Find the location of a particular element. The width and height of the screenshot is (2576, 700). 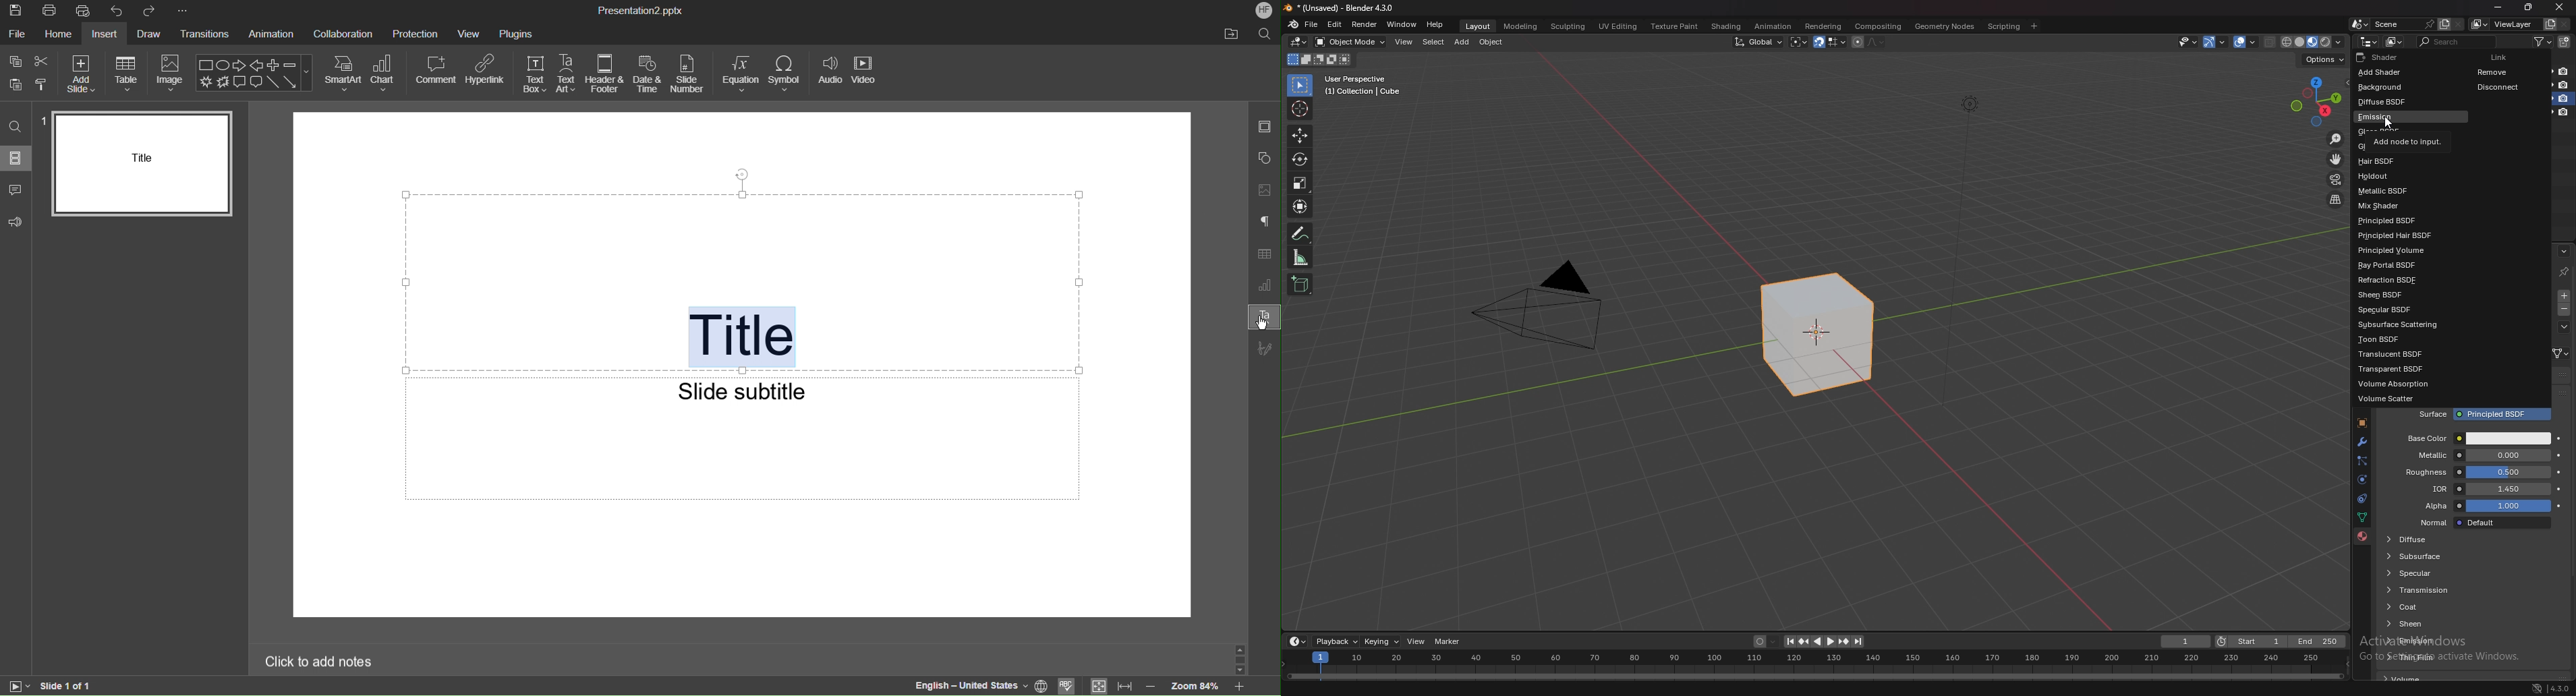

zoom level is located at coordinates (1196, 685).